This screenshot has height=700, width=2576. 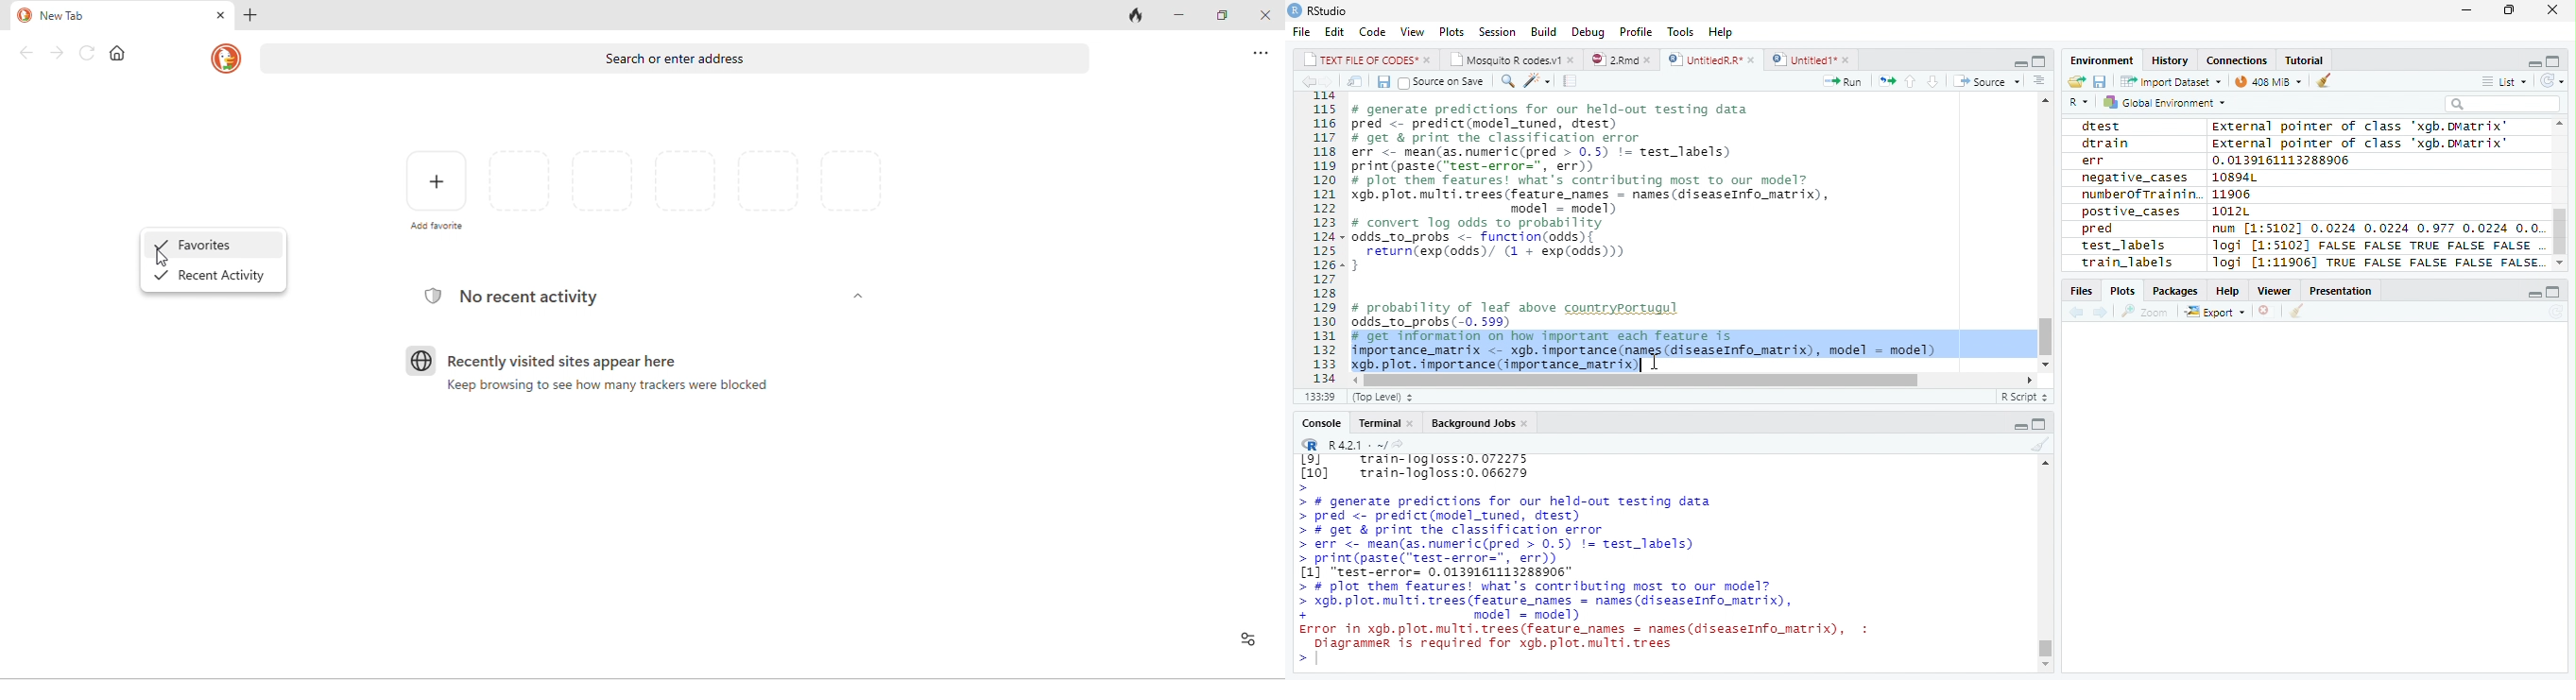 I want to click on 44MiB, so click(x=2265, y=79).